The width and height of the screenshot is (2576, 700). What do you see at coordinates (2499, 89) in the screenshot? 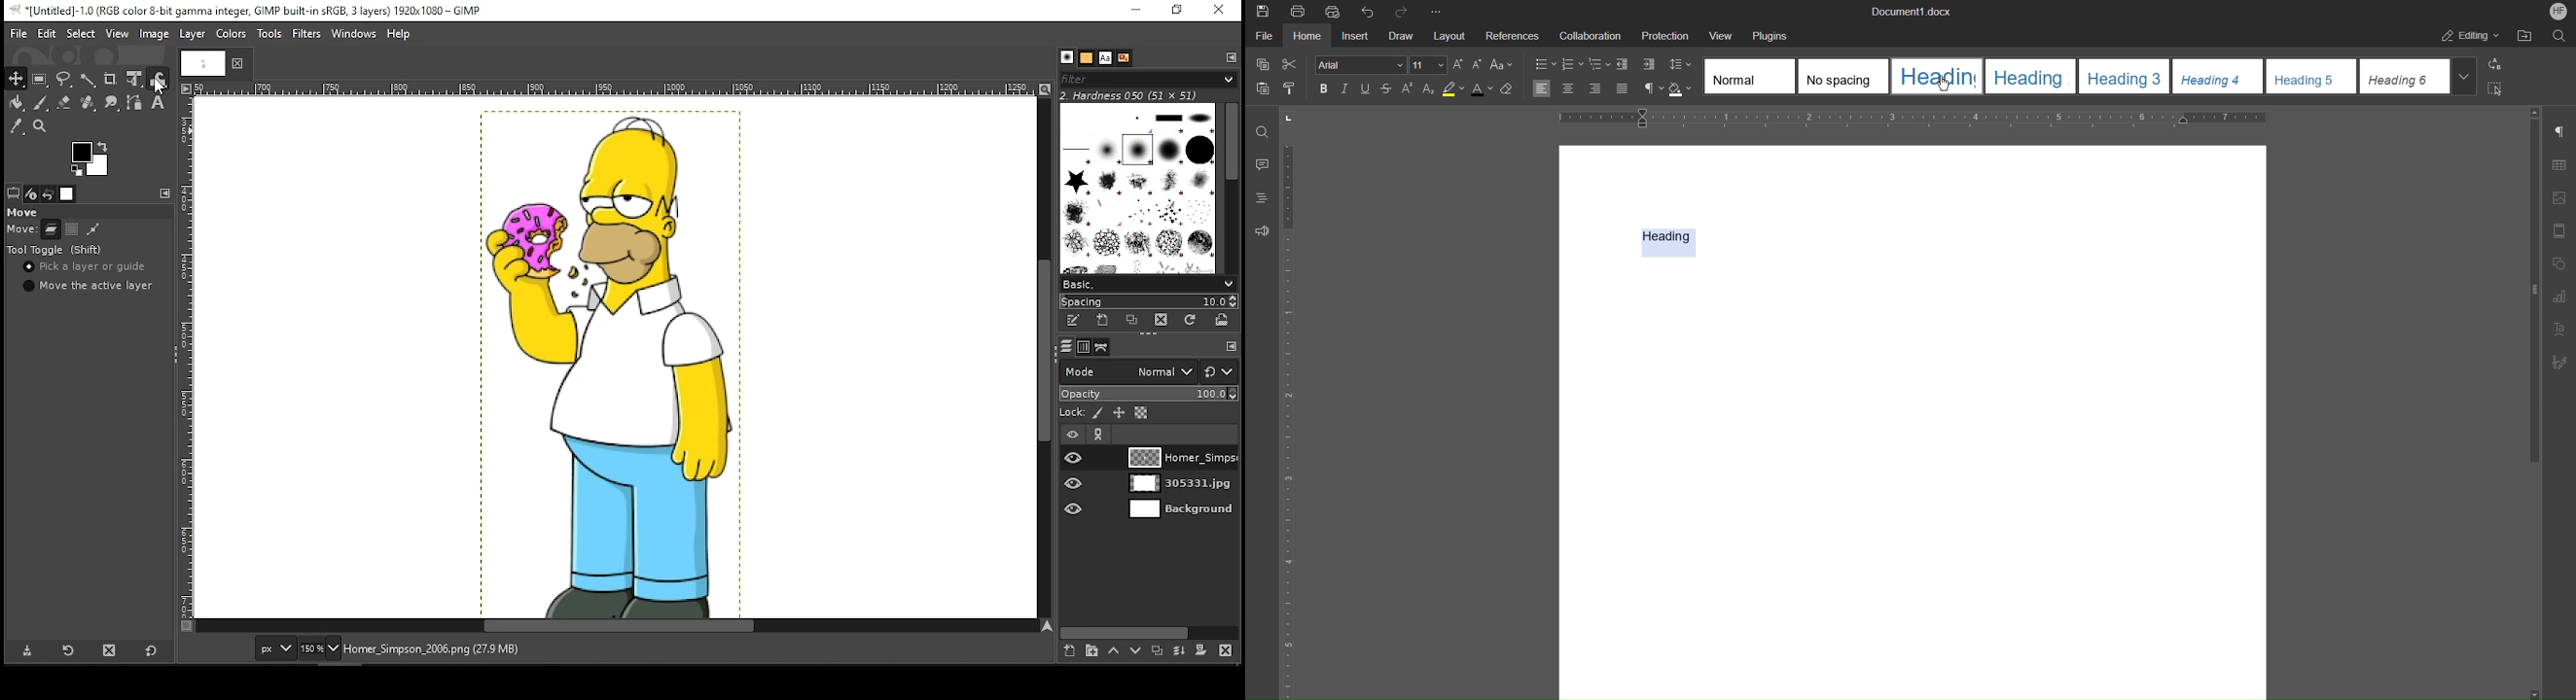
I see `Select All` at bounding box center [2499, 89].